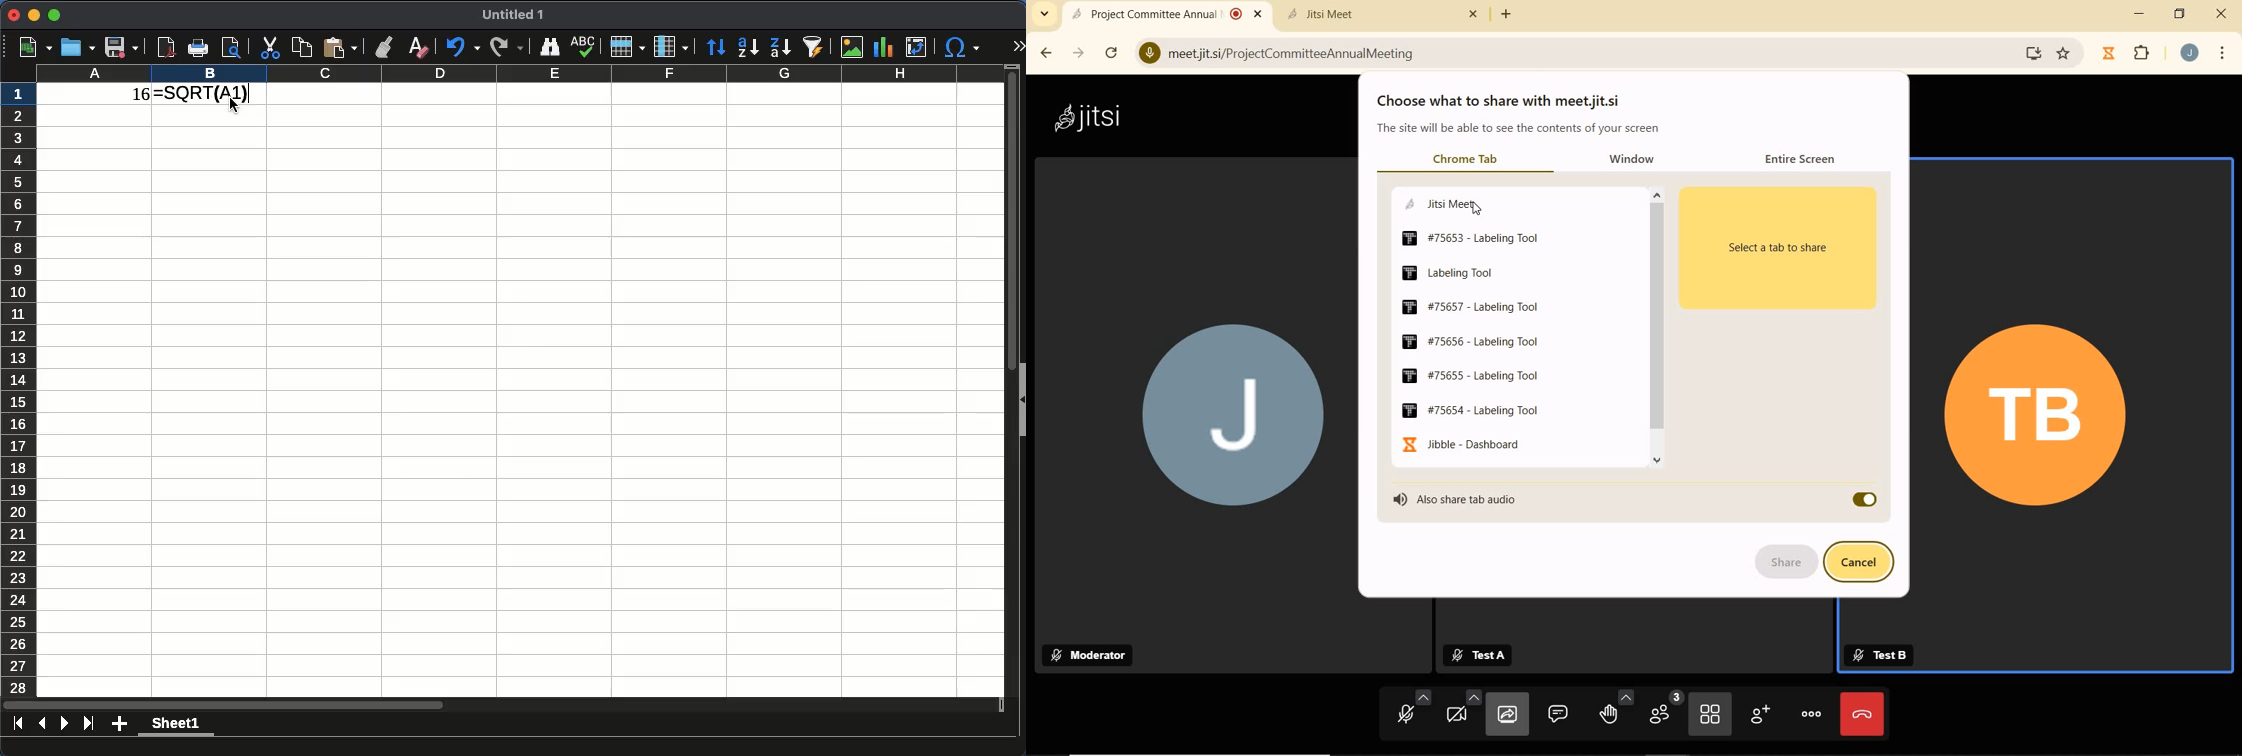 Image resolution: width=2268 pixels, height=756 pixels. Describe the element at coordinates (2222, 15) in the screenshot. I see `close` at that location.